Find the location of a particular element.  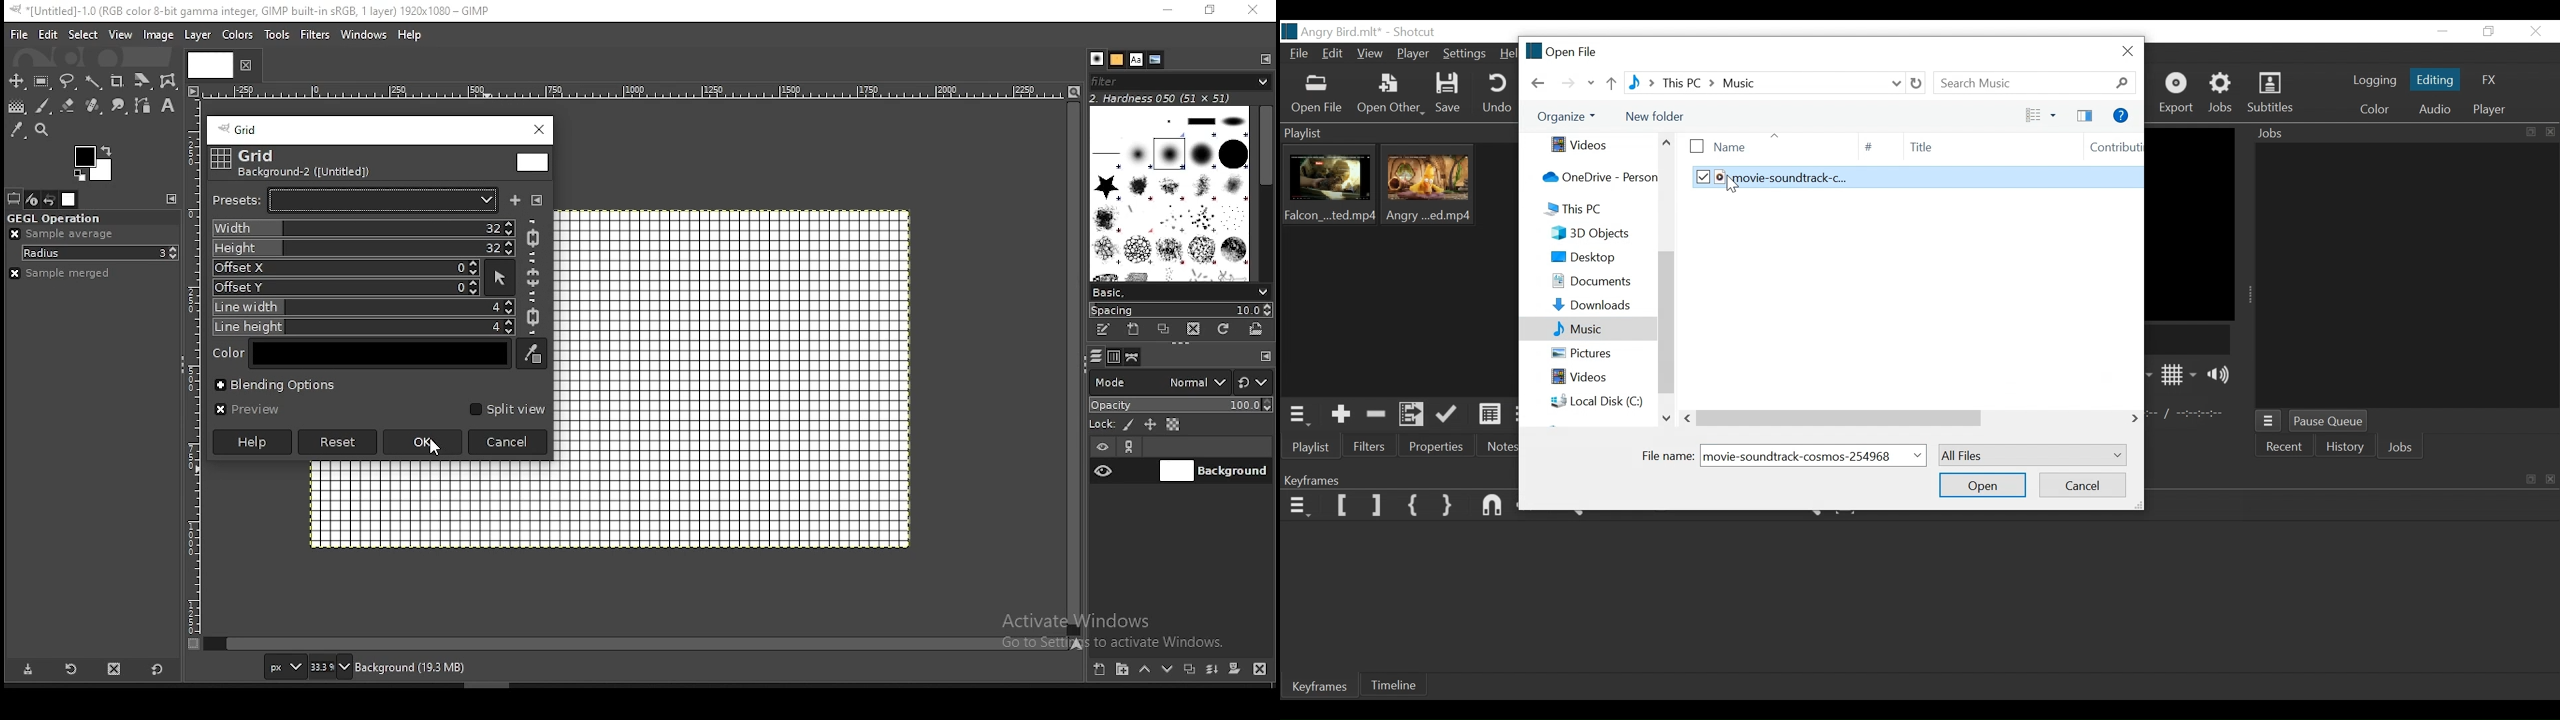

 is located at coordinates (1889, 418).